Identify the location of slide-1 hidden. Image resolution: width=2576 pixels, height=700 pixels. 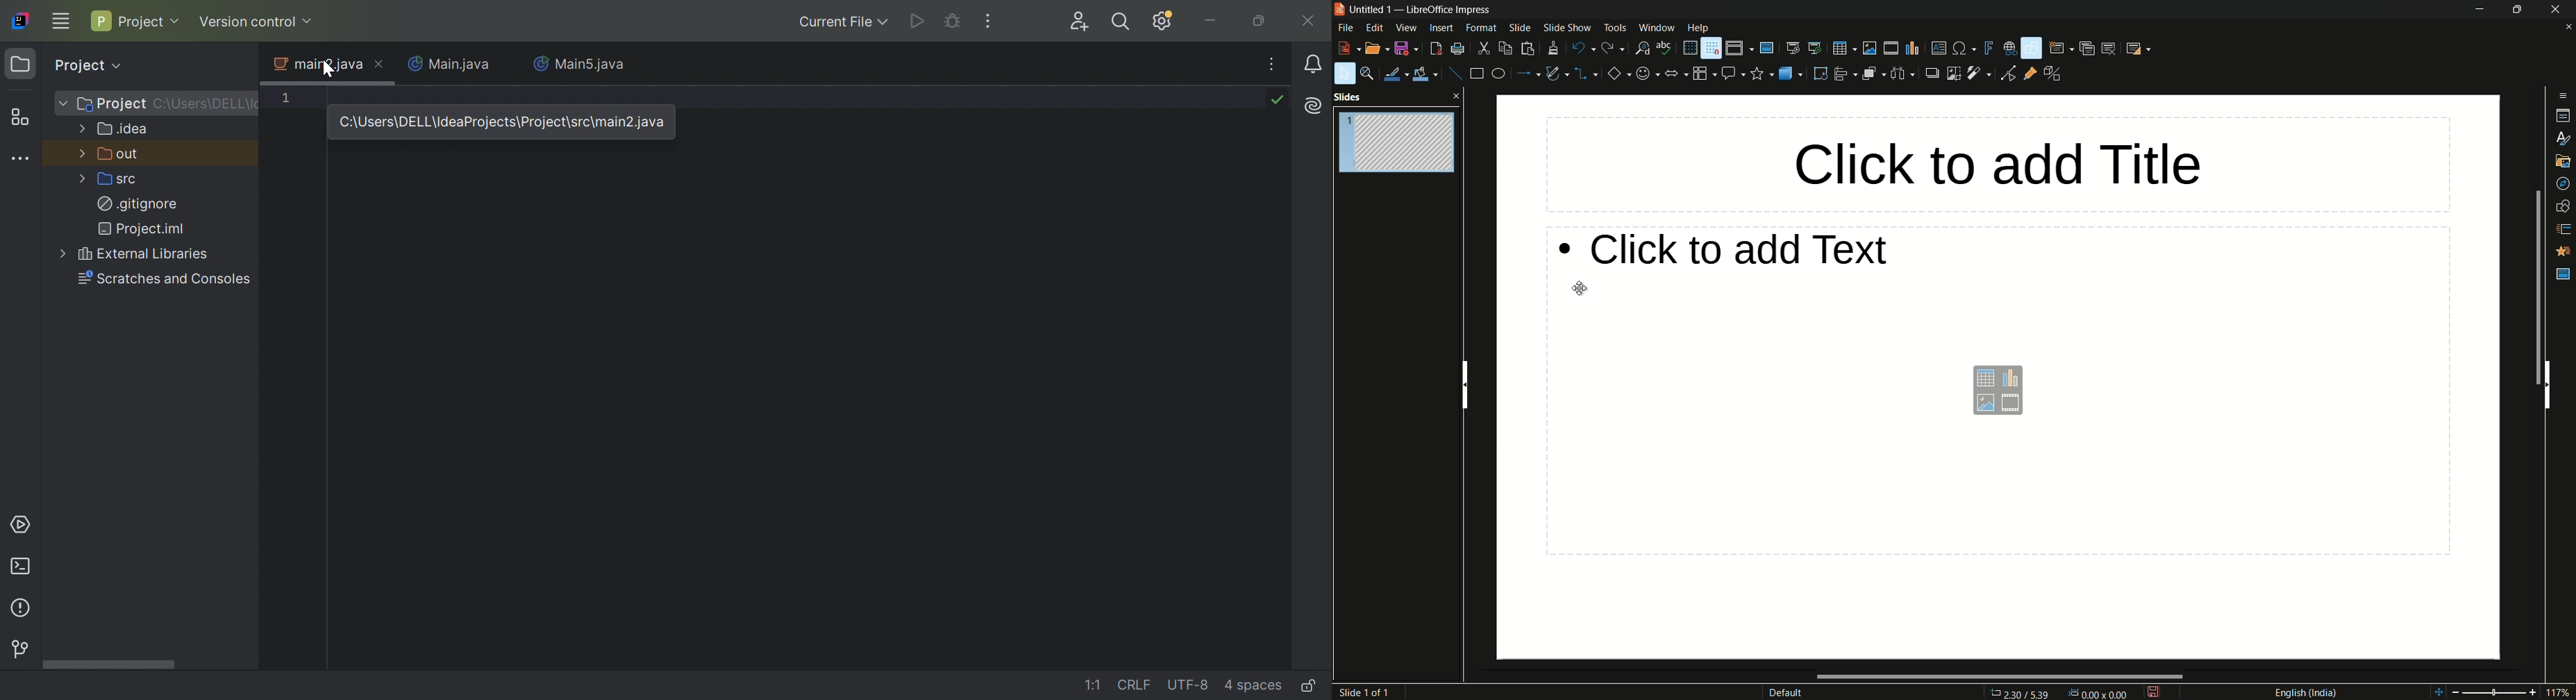
(1398, 144).